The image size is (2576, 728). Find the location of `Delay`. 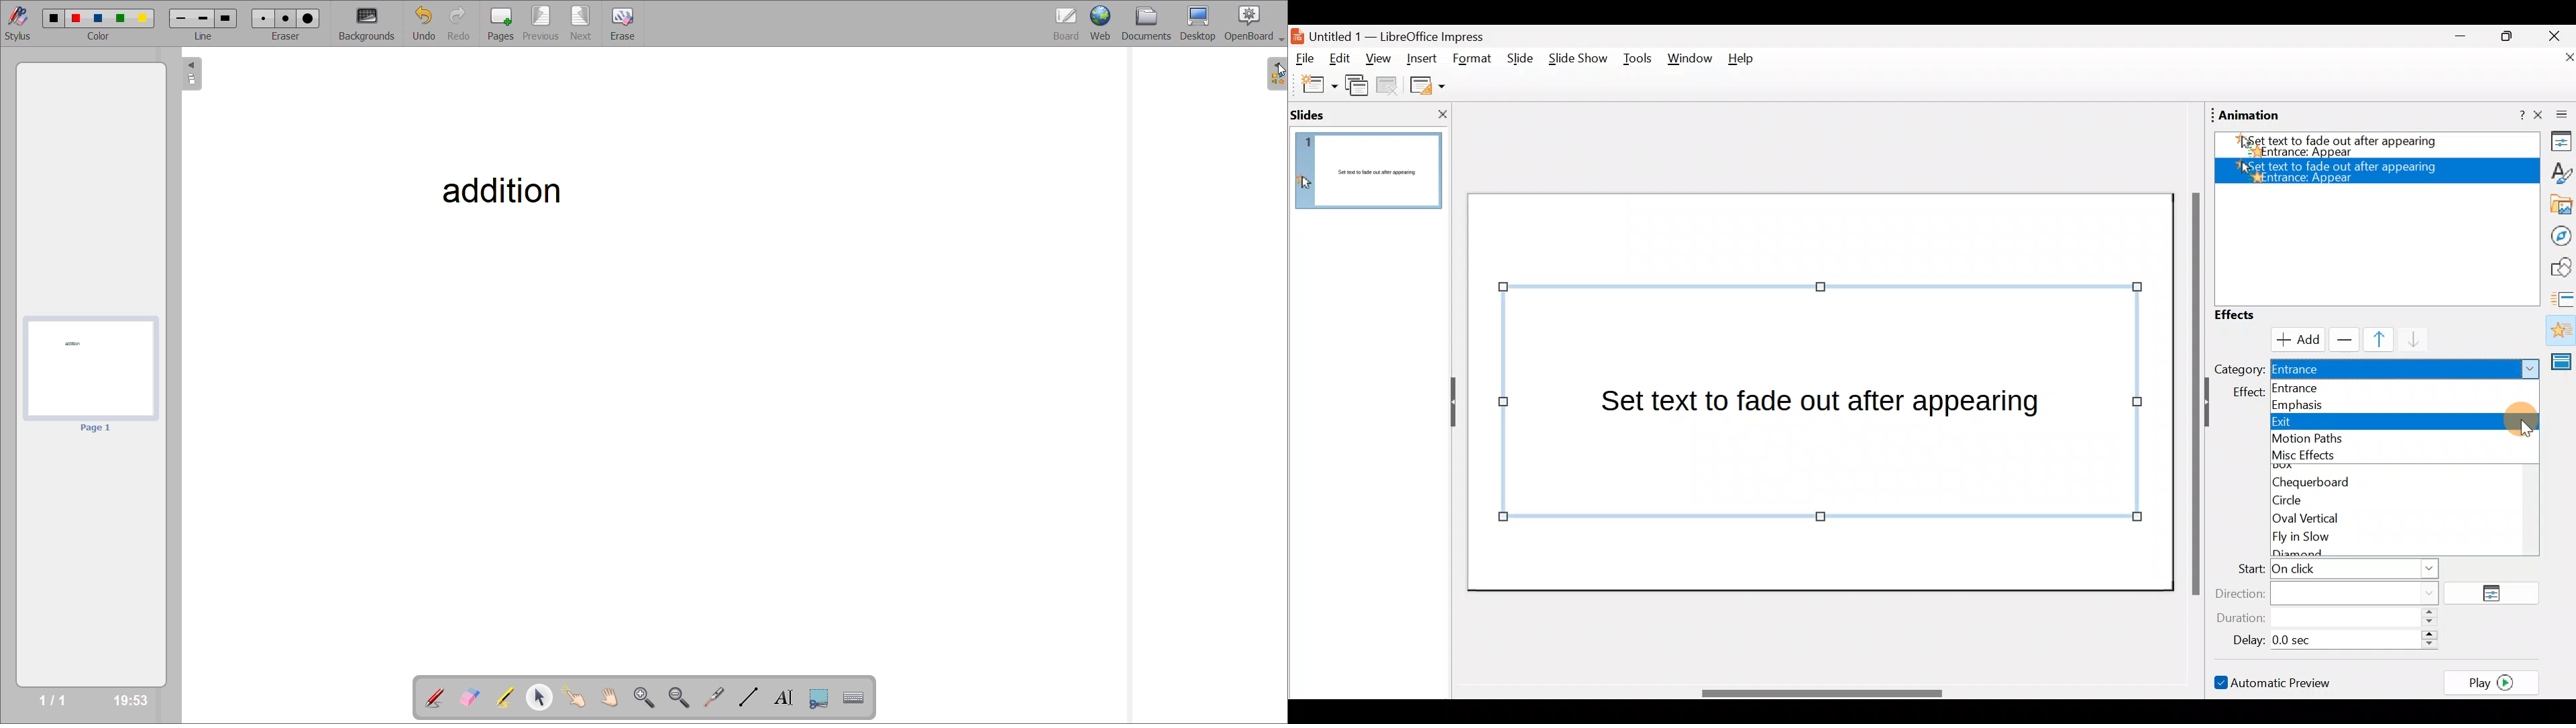

Delay is located at coordinates (2331, 638).